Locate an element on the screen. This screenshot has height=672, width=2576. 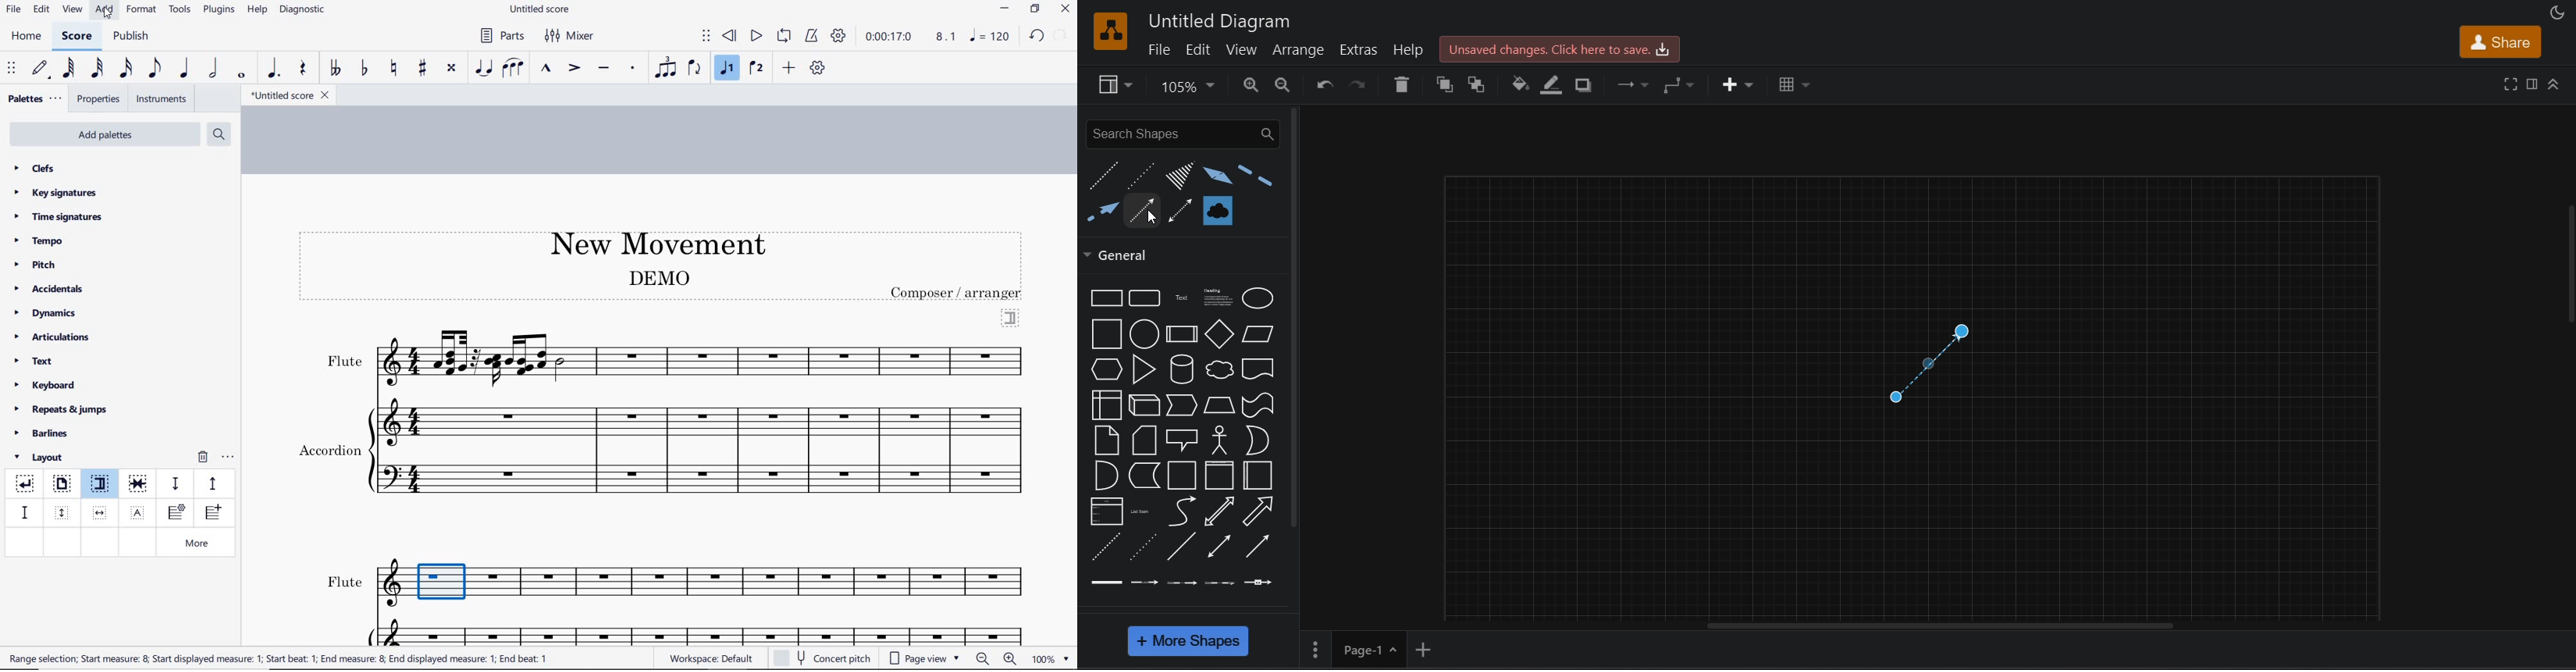
fill color is located at coordinates (1520, 86).